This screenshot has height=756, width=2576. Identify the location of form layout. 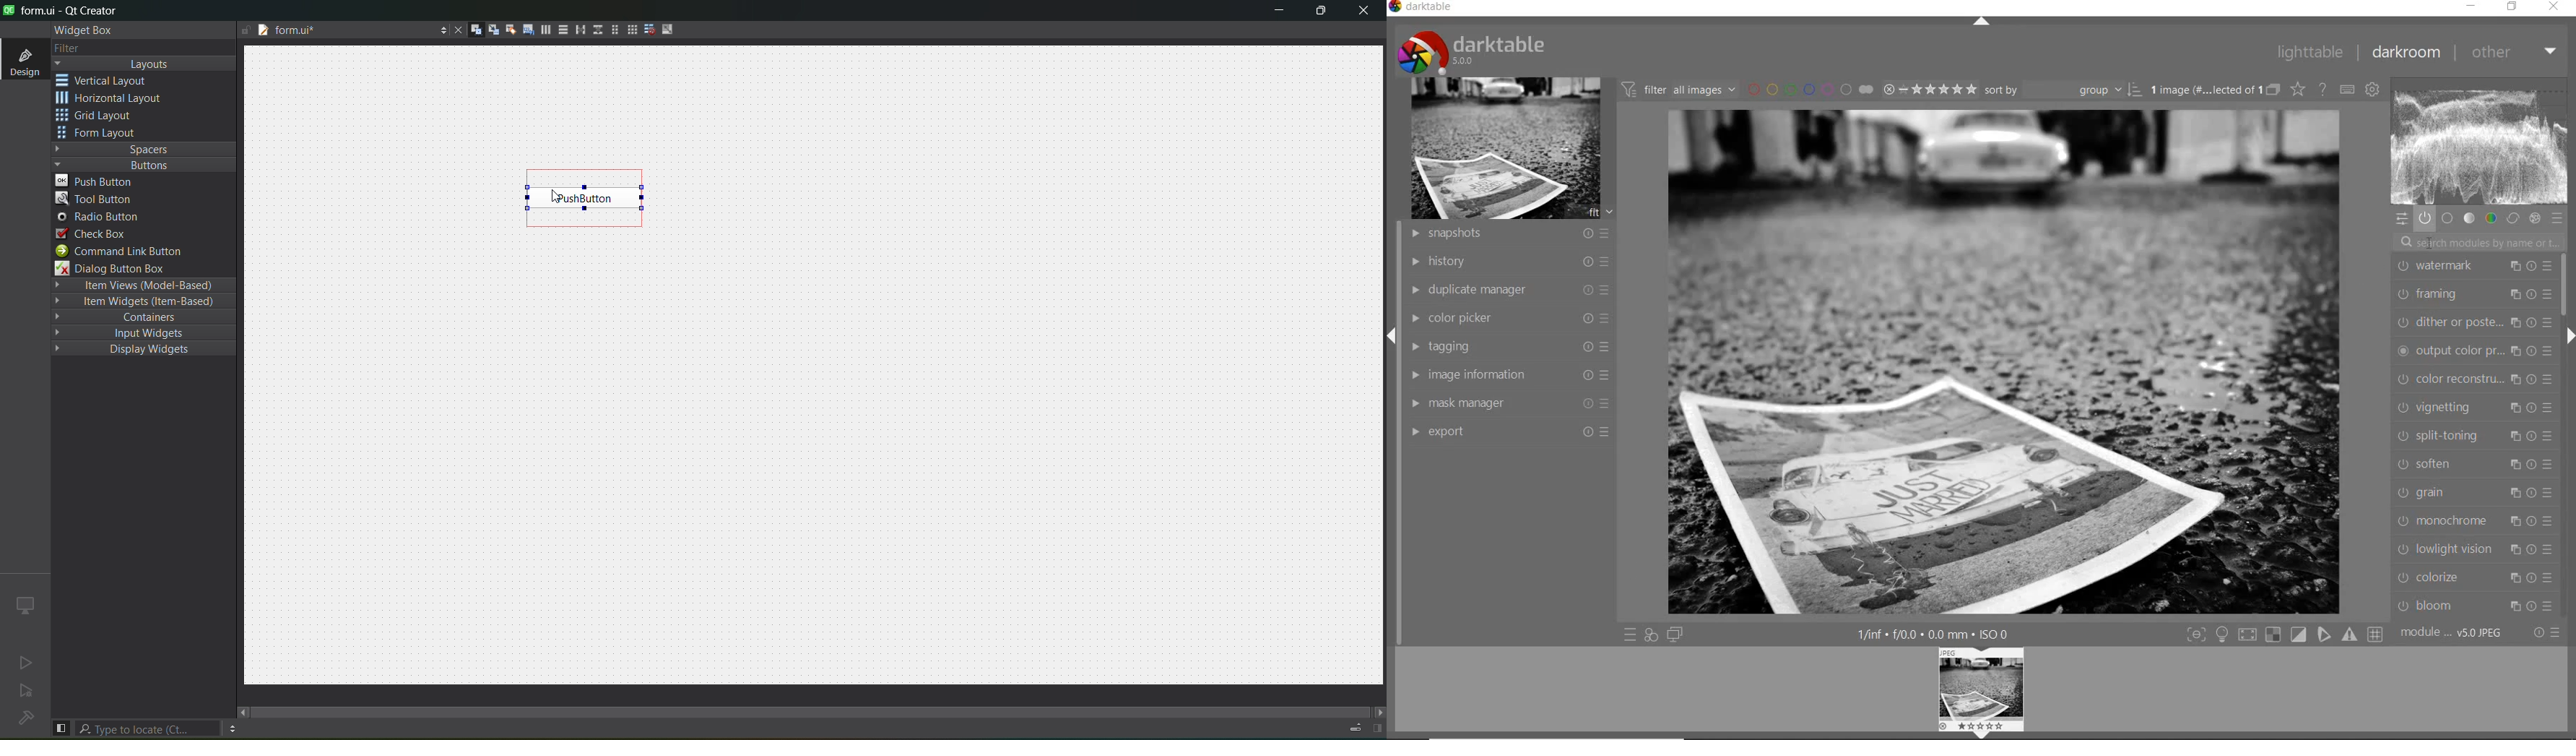
(99, 134).